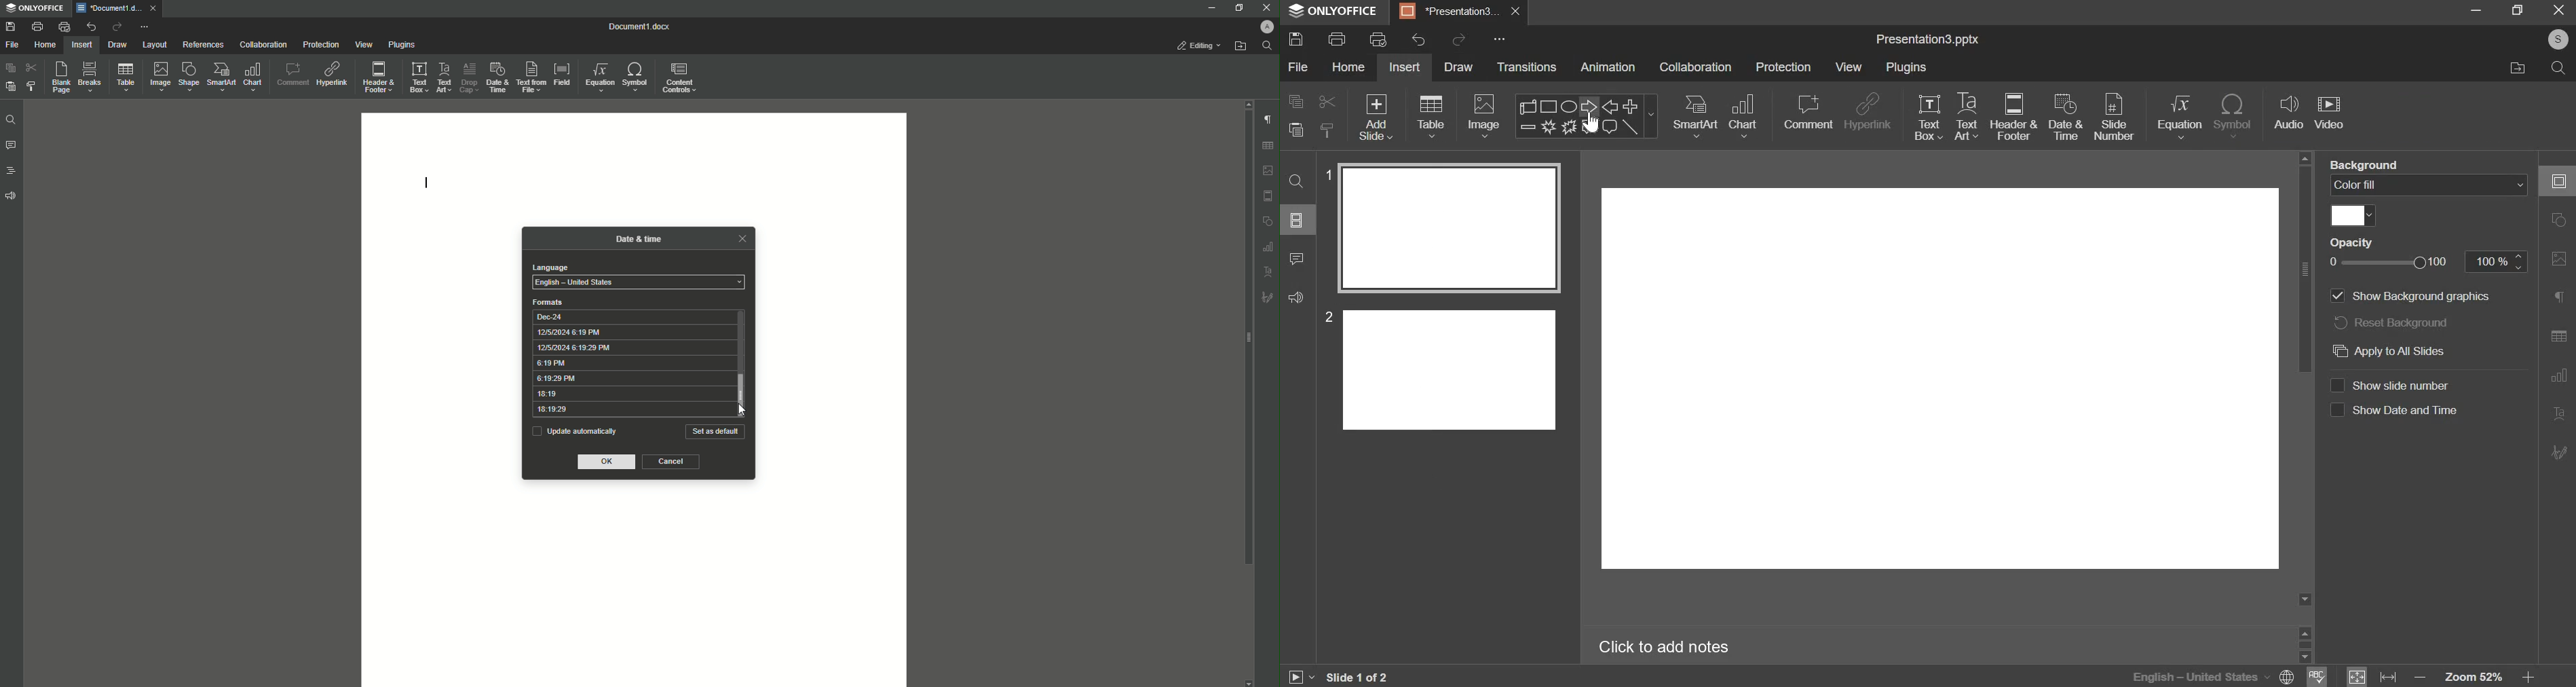 This screenshot has height=700, width=2576. What do you see at coordinates (1697, 116) in the screenshot?
I see `smart art` at bounding box center [1697, 116].